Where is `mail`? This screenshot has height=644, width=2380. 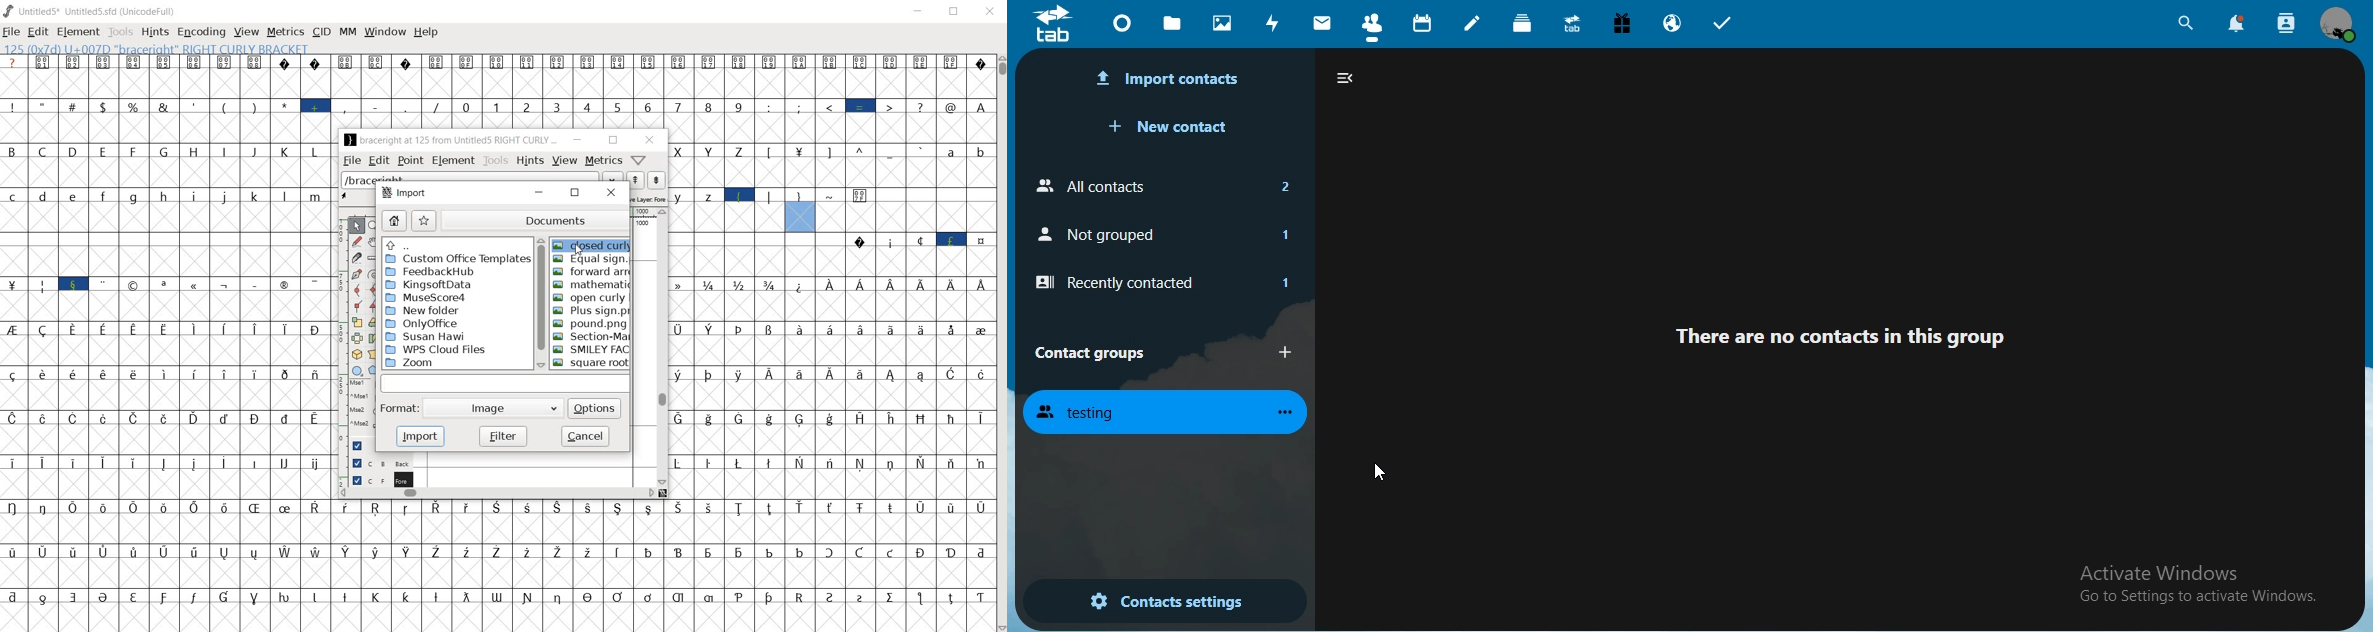 mail is located at coordinates (1324, 23).